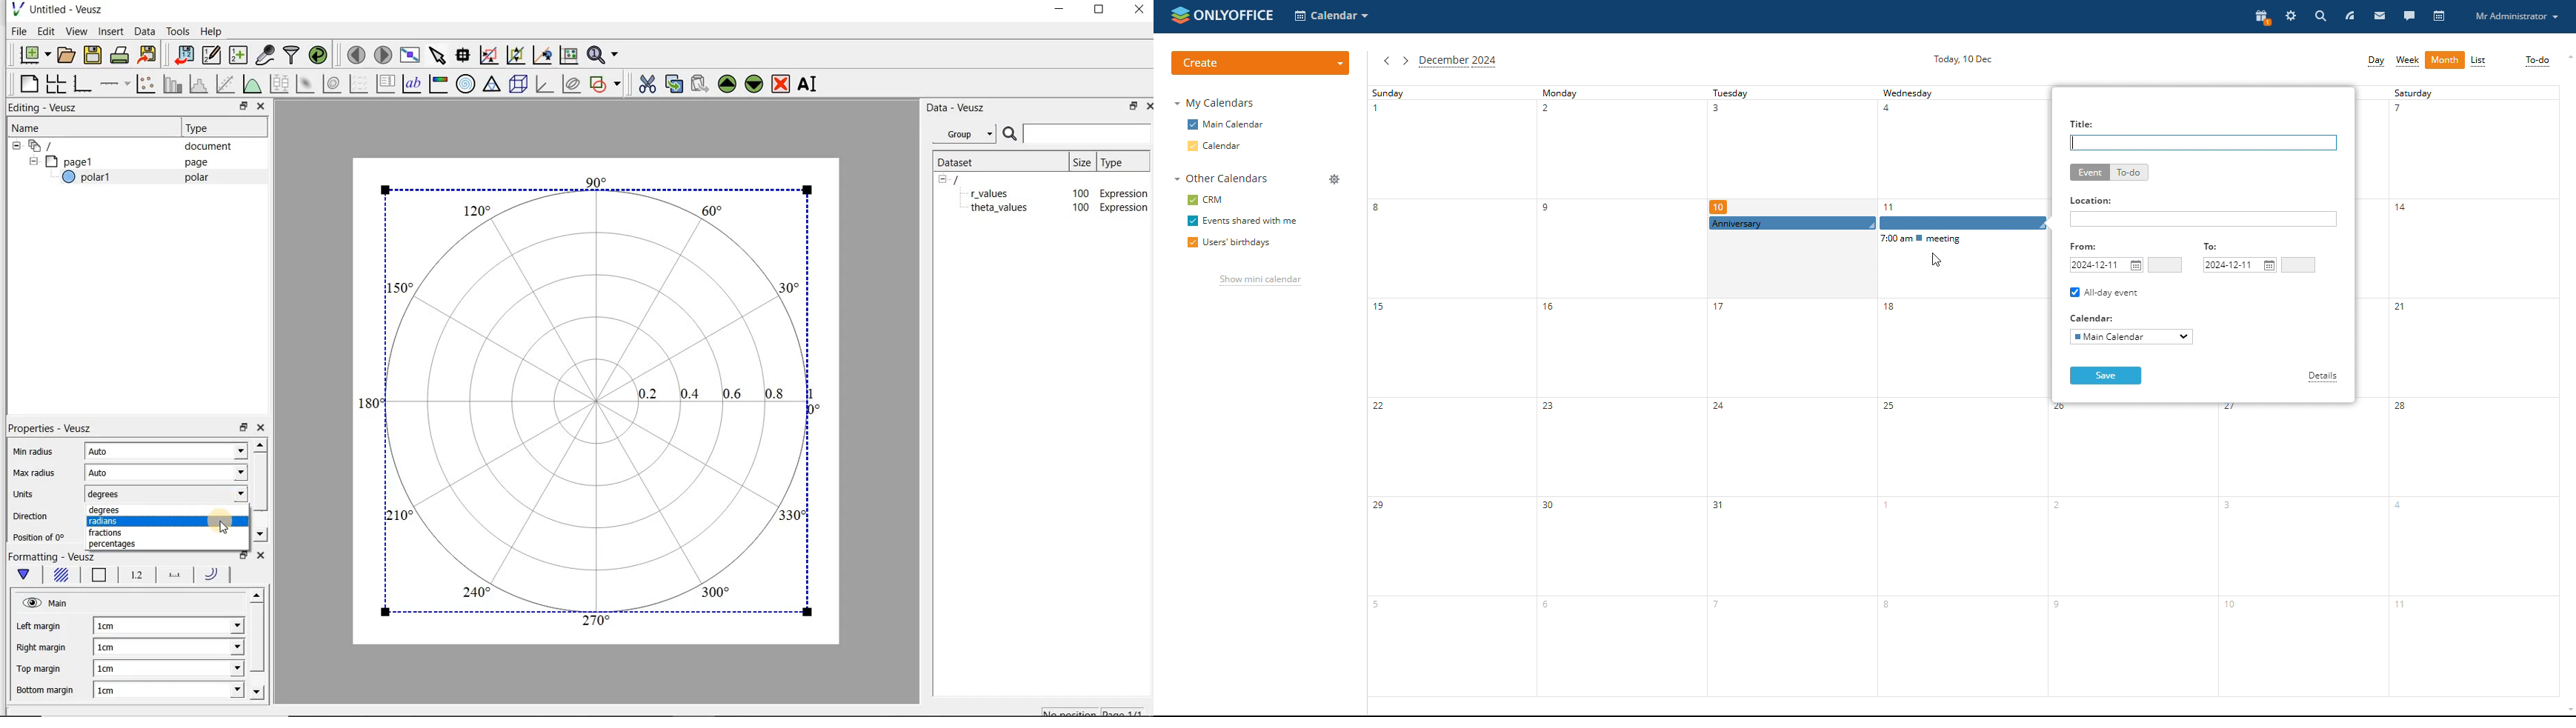 The height and width of the screenshot is (728, 2576). Describe the element at coordinates (113, 473) in the screenshot. I see `Auto` at that location.